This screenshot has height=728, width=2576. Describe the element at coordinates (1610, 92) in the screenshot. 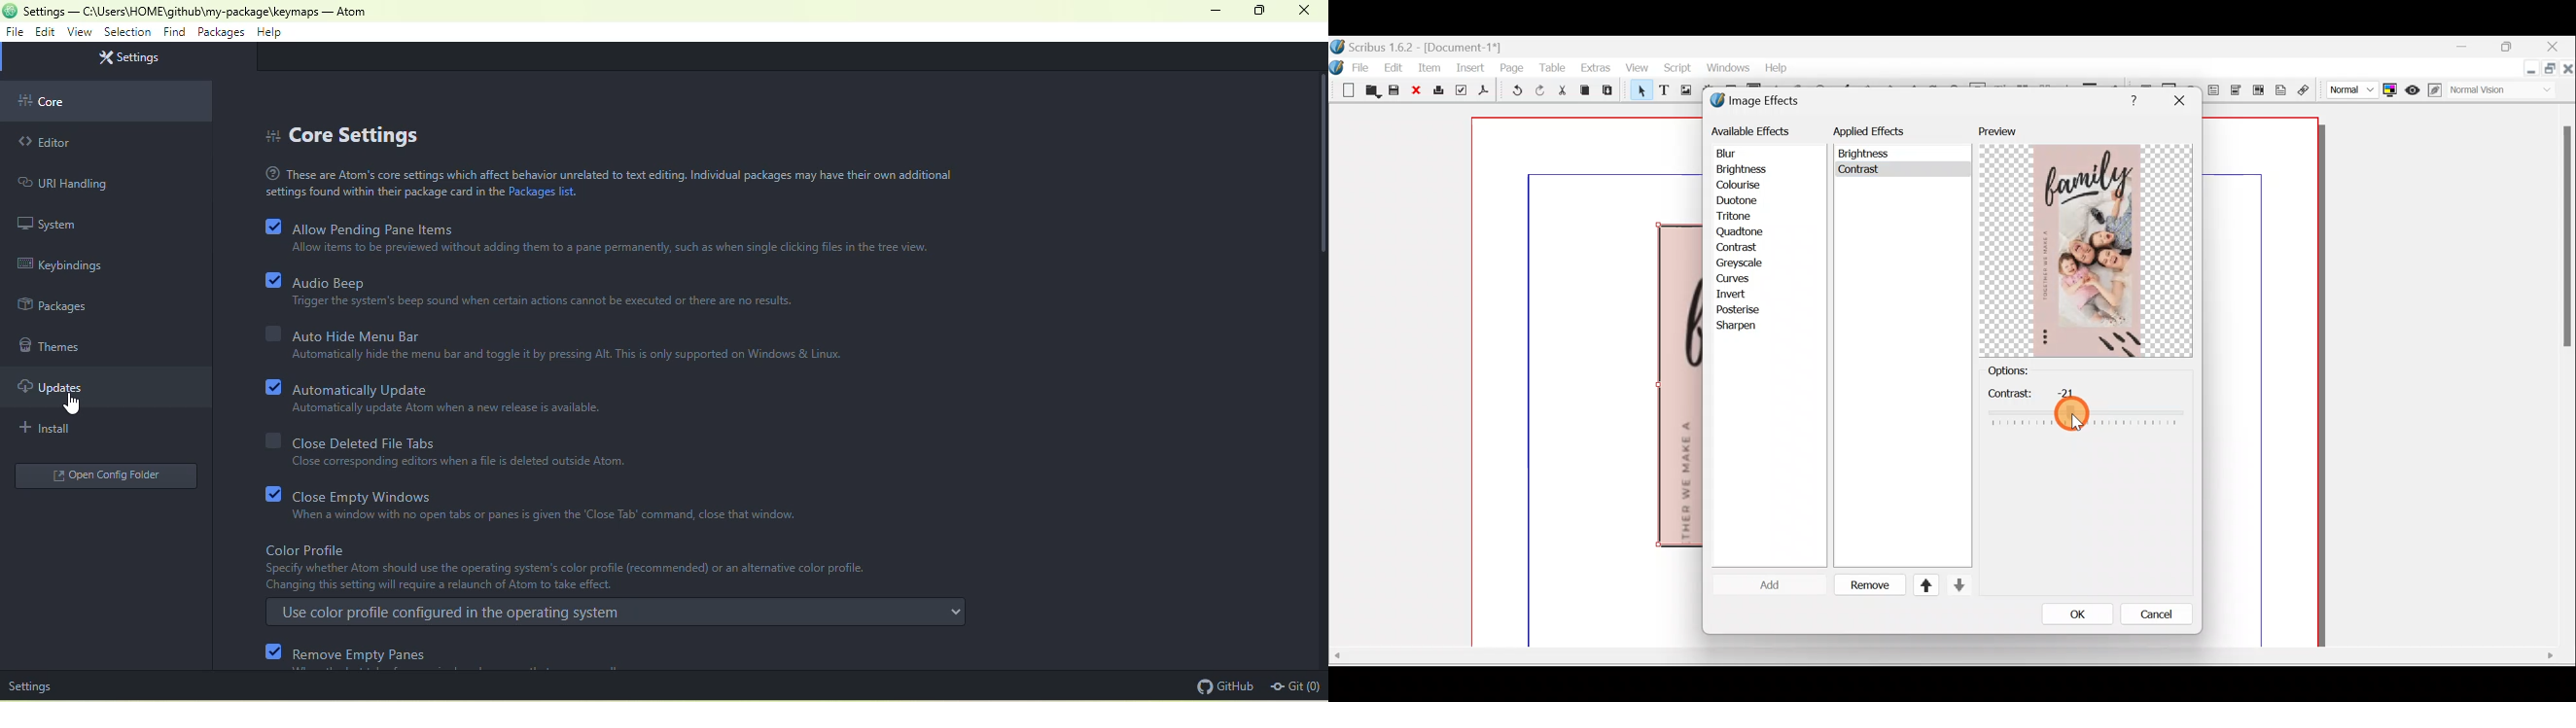

I see `Paste` at that location.